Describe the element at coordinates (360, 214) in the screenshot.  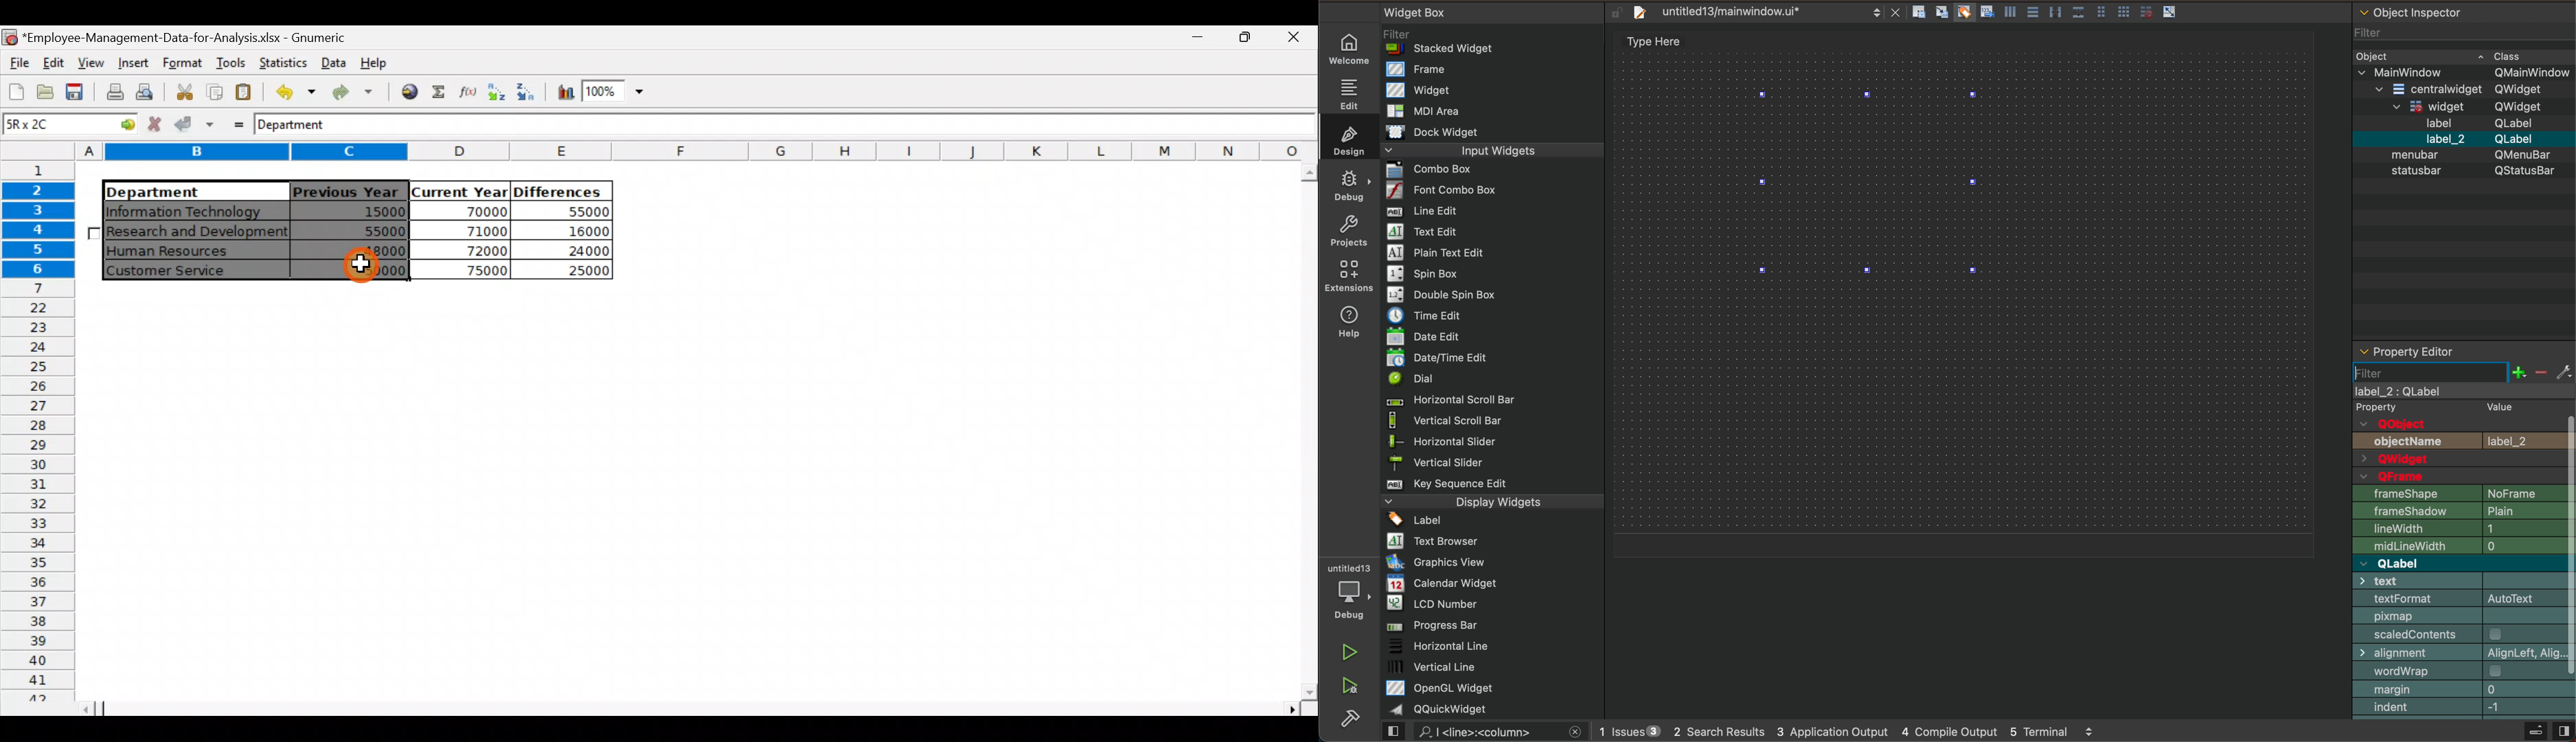
I see `15000` at that location.